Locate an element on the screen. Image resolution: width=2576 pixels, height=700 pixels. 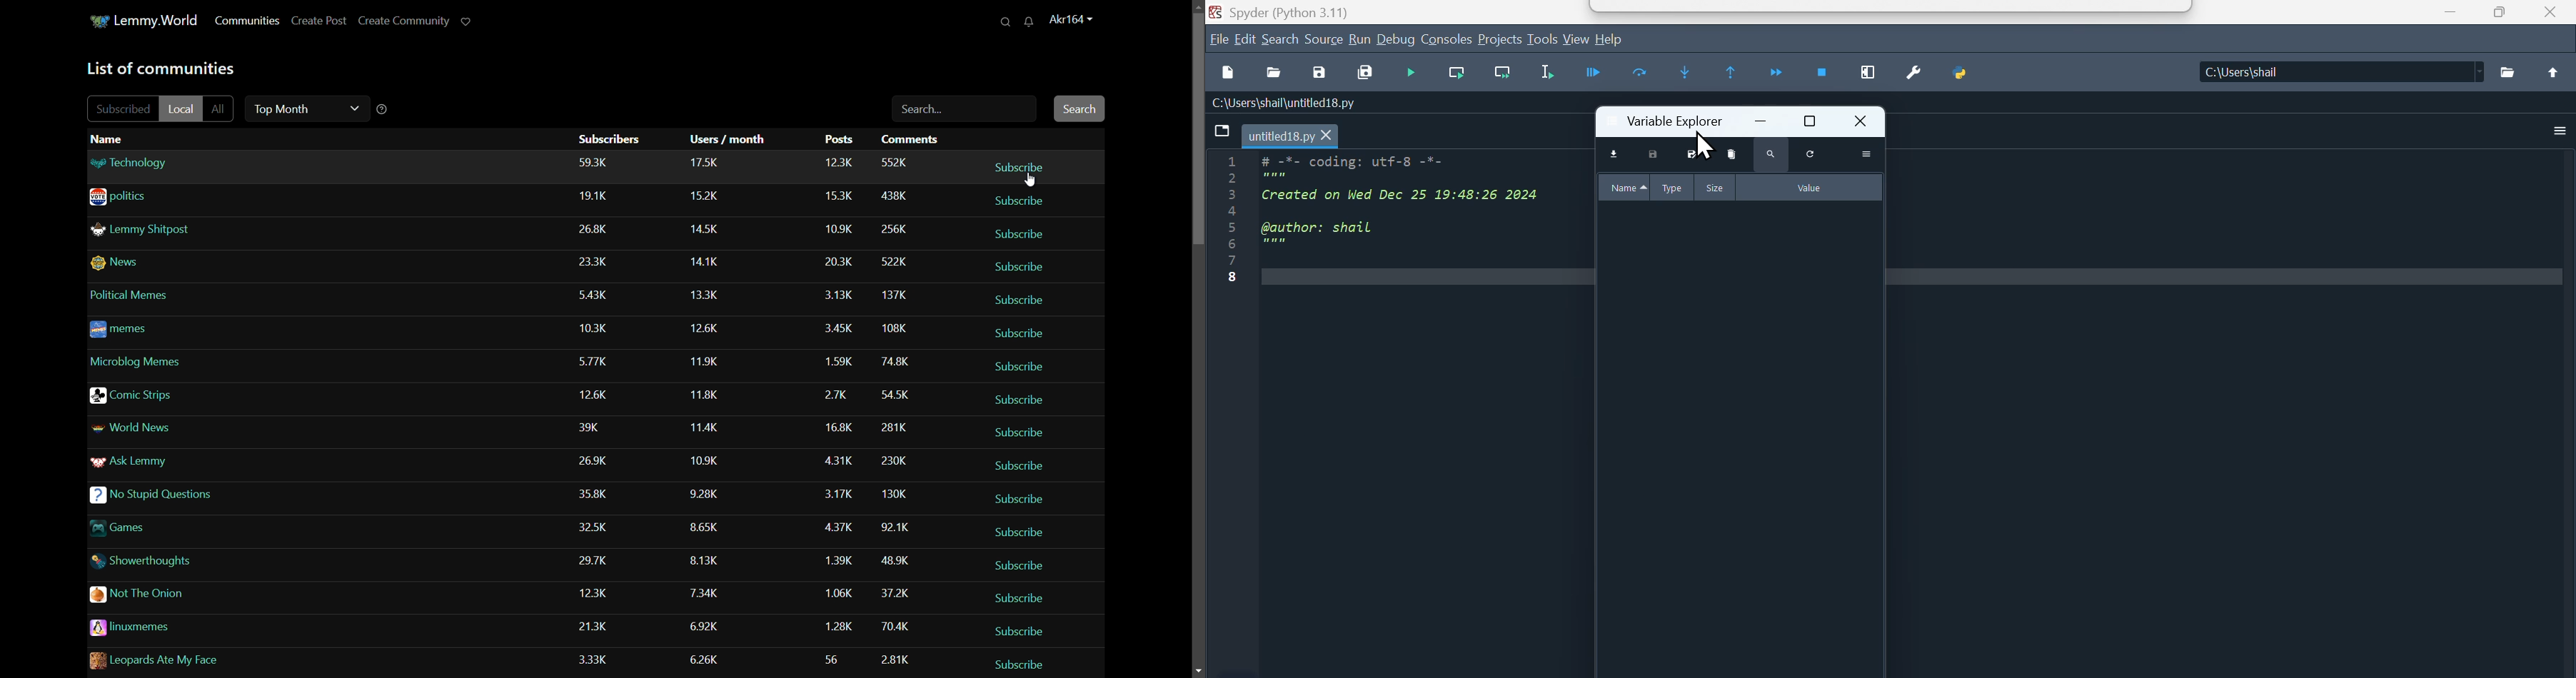
delete variables is located at coordinates (1729, 153).